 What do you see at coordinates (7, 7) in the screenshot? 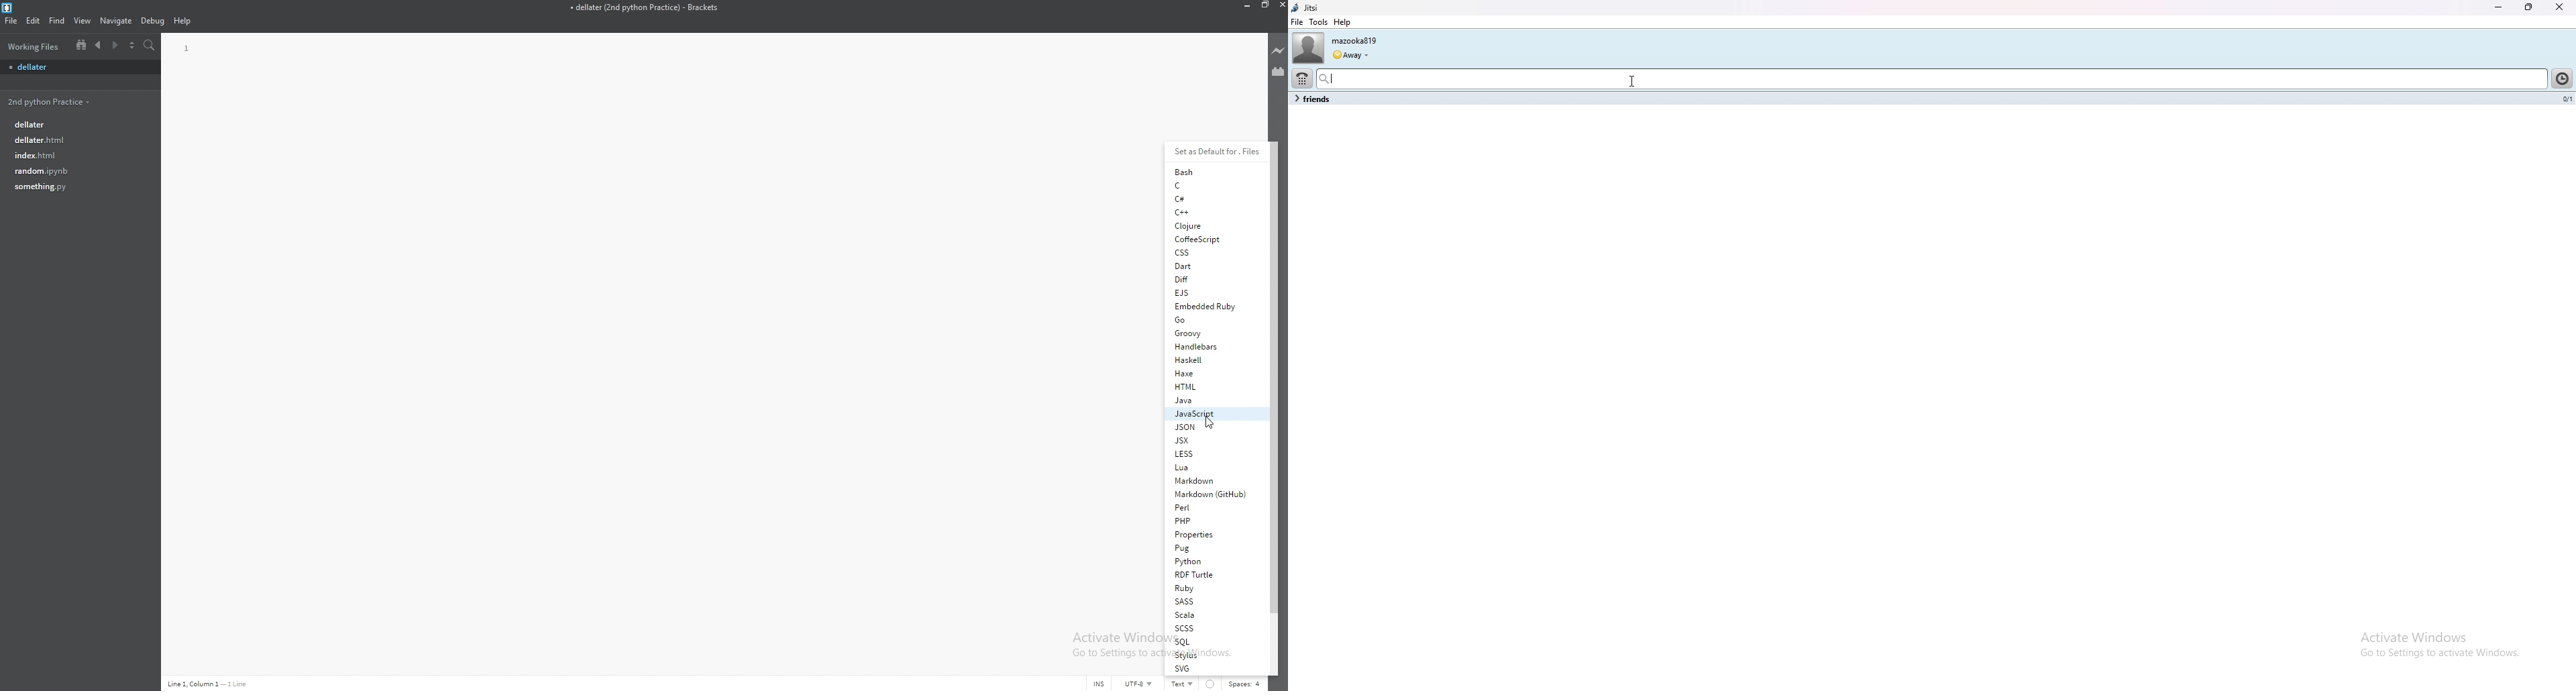
I see `brackets` at bounding box center [7, 7].